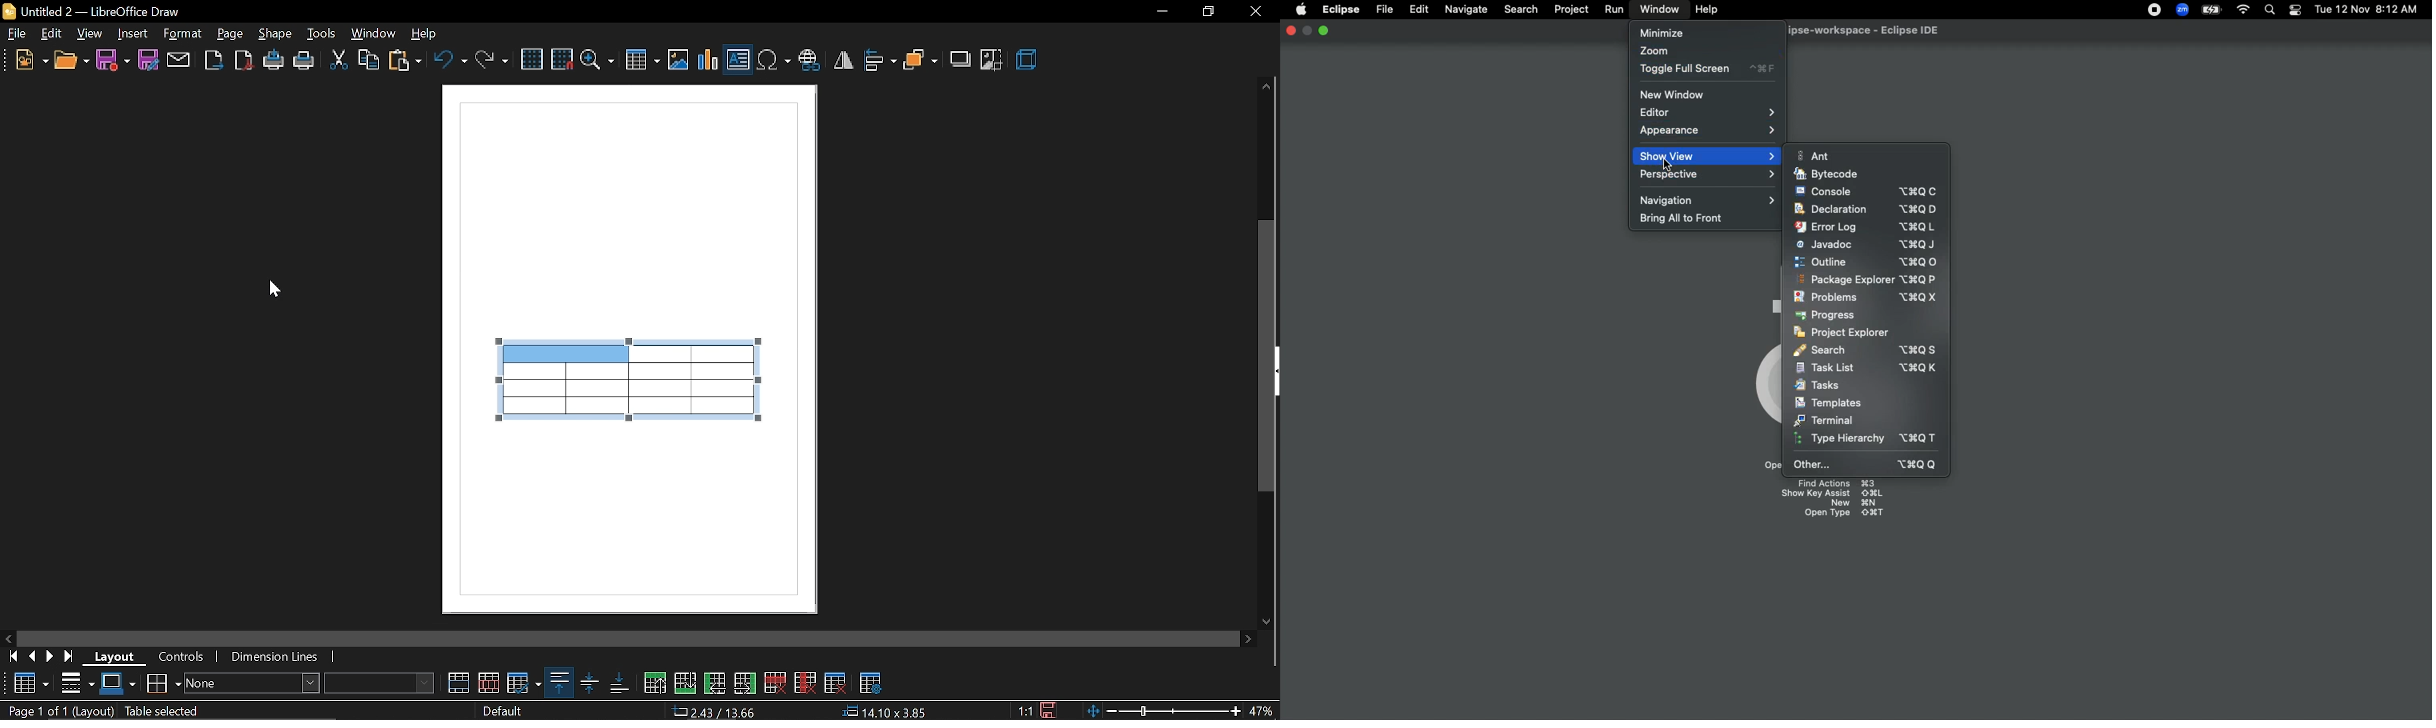 This screenshot has width=2436, height=728. What do you see at coordinates (1868, 438) in the screenshot?
I see `Type hierarchy` at bounding box center [1868, 438].